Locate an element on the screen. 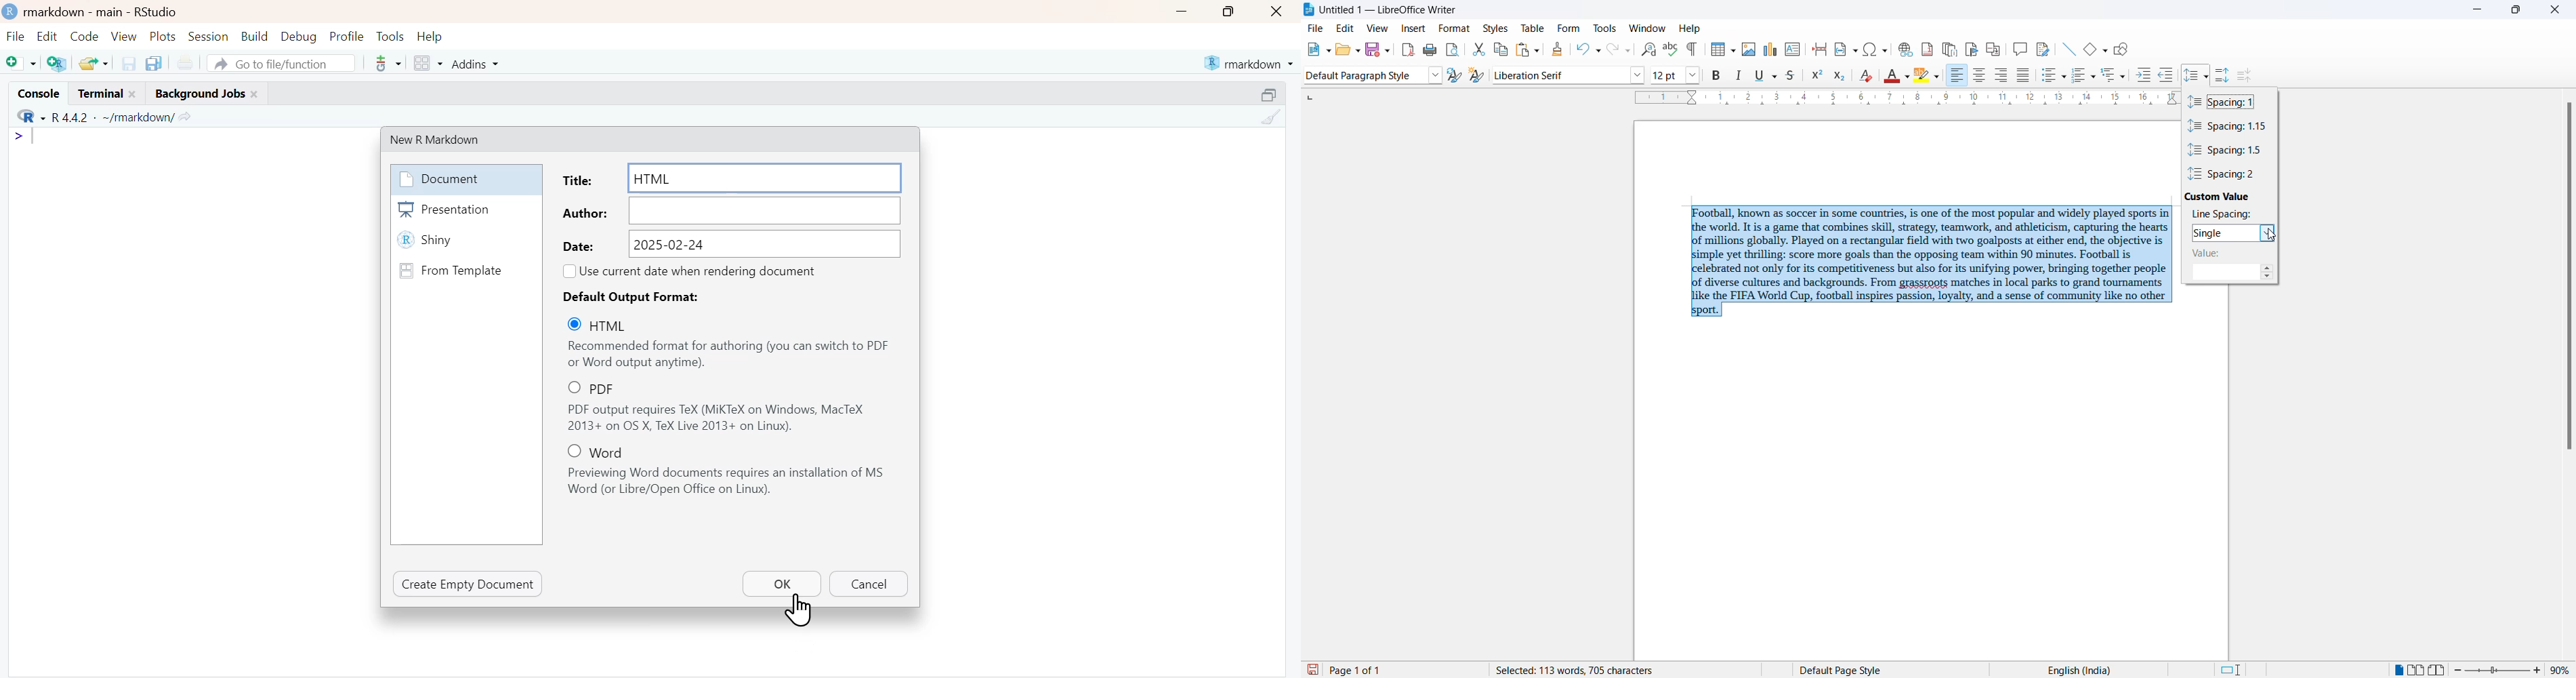 Image resolution: width=2576 pixels, height=700 pixels. line 1 is located at coordinates (26, 136).